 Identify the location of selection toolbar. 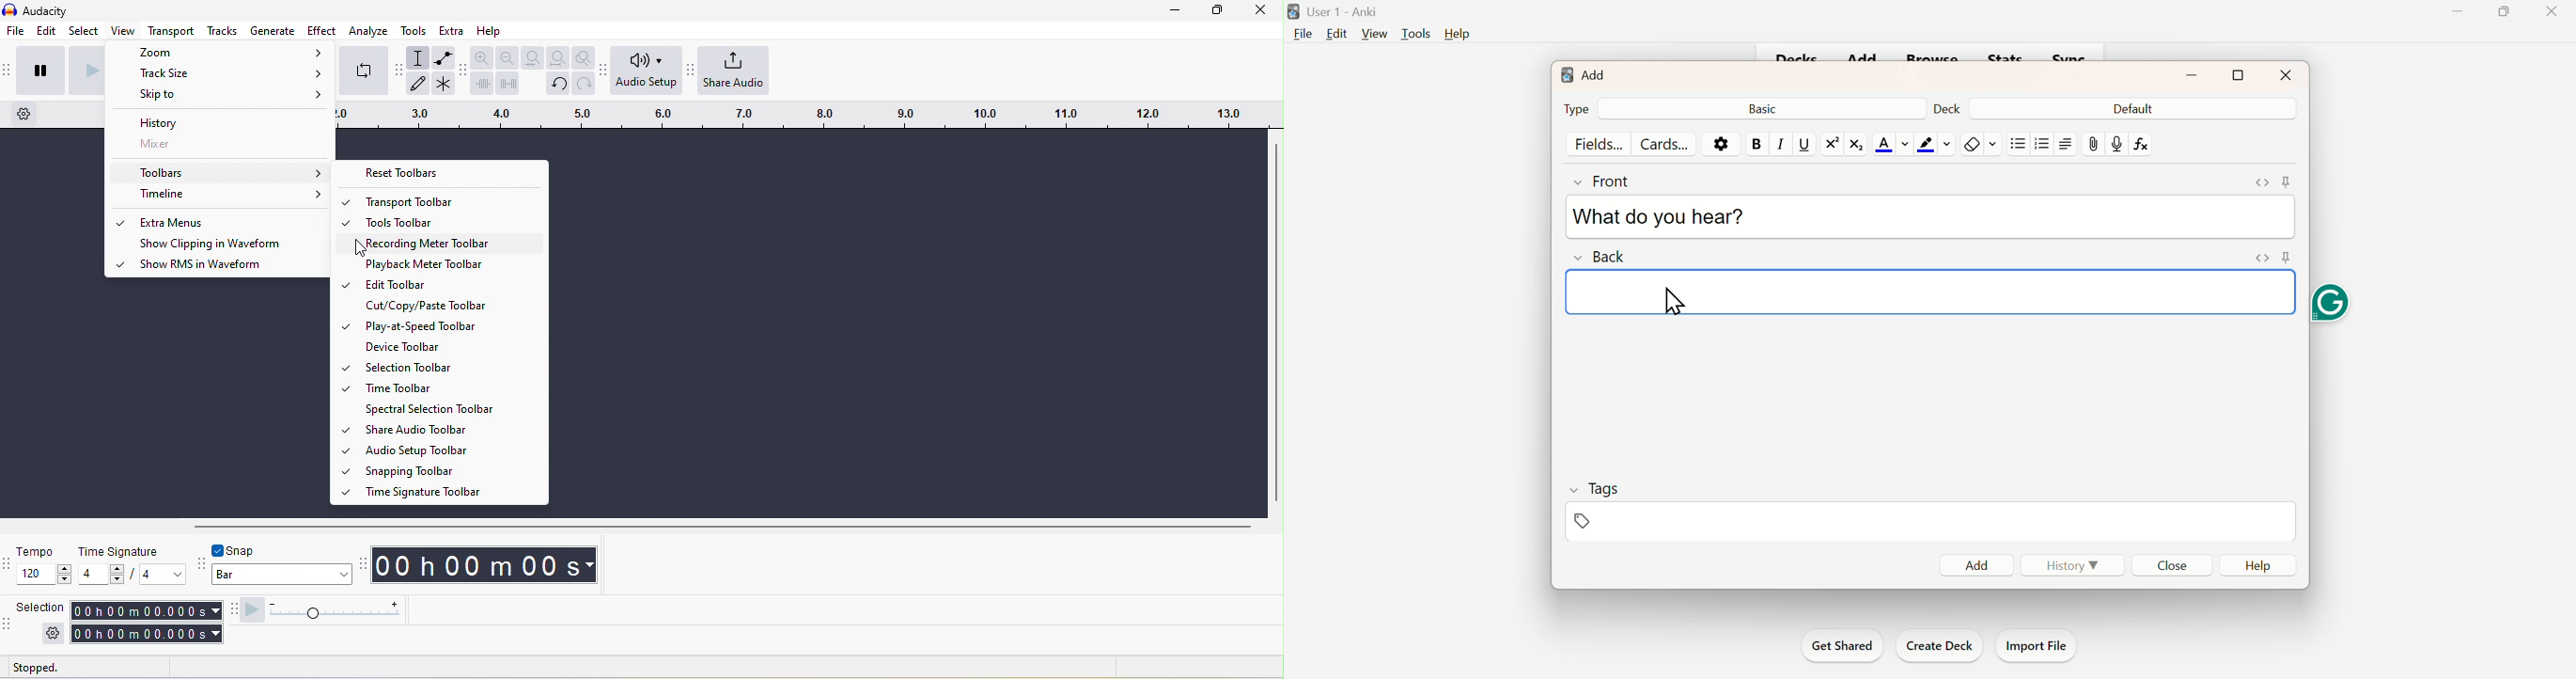
(8, 628).